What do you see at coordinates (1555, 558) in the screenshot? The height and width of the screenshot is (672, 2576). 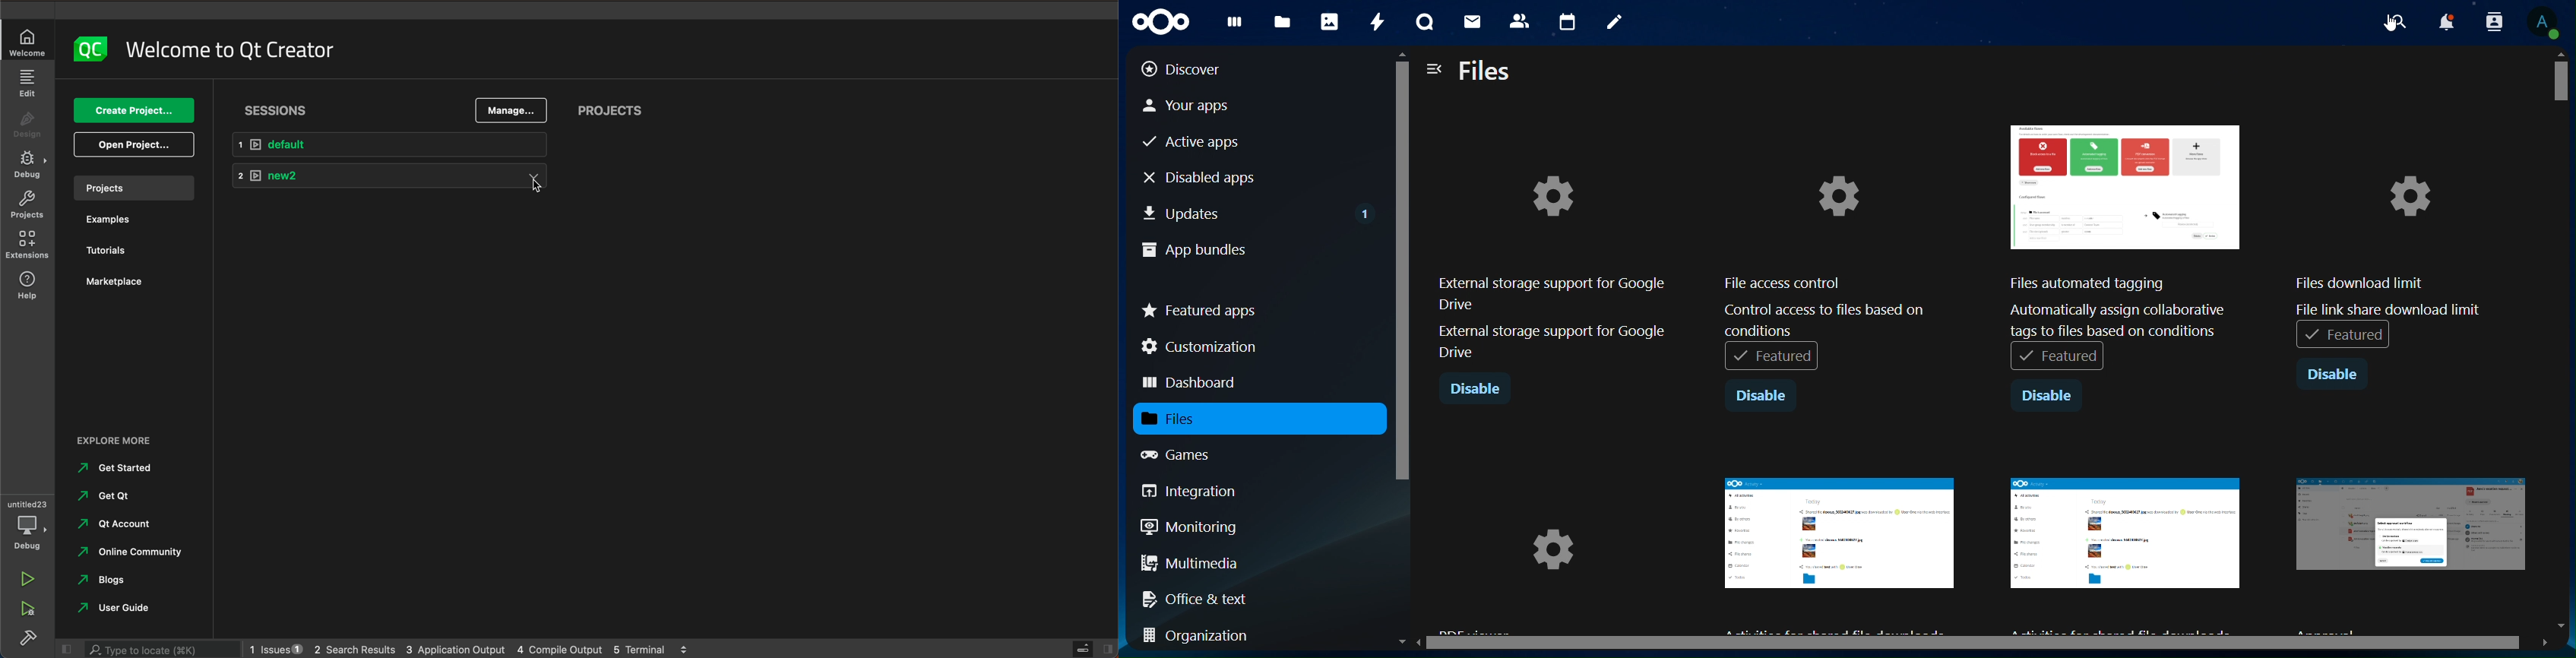 I see `image` at bounding box center [1555, 558].